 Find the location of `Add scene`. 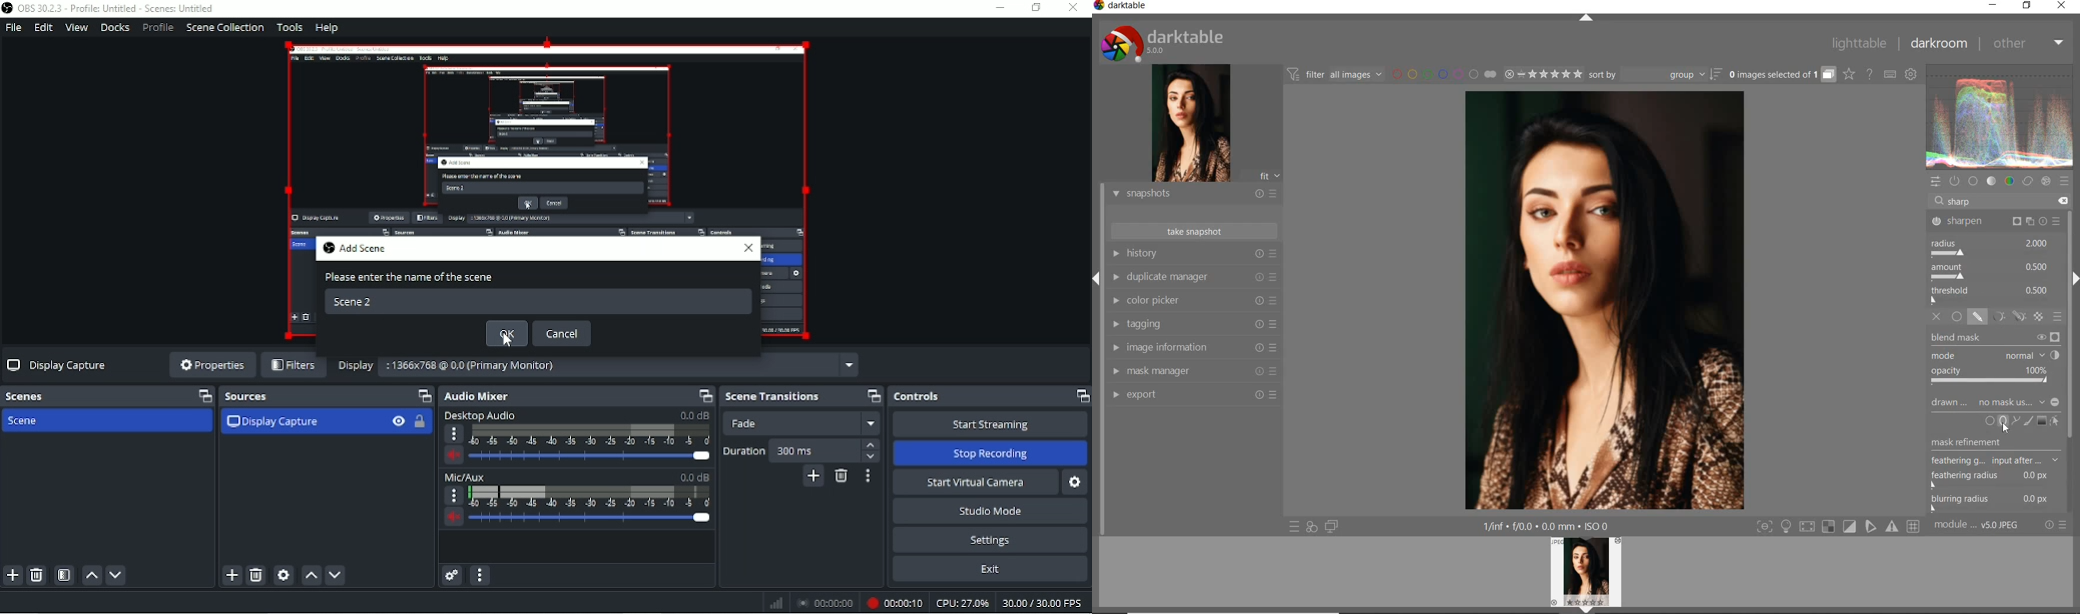

Add scene is located at coordinates (354, 248).